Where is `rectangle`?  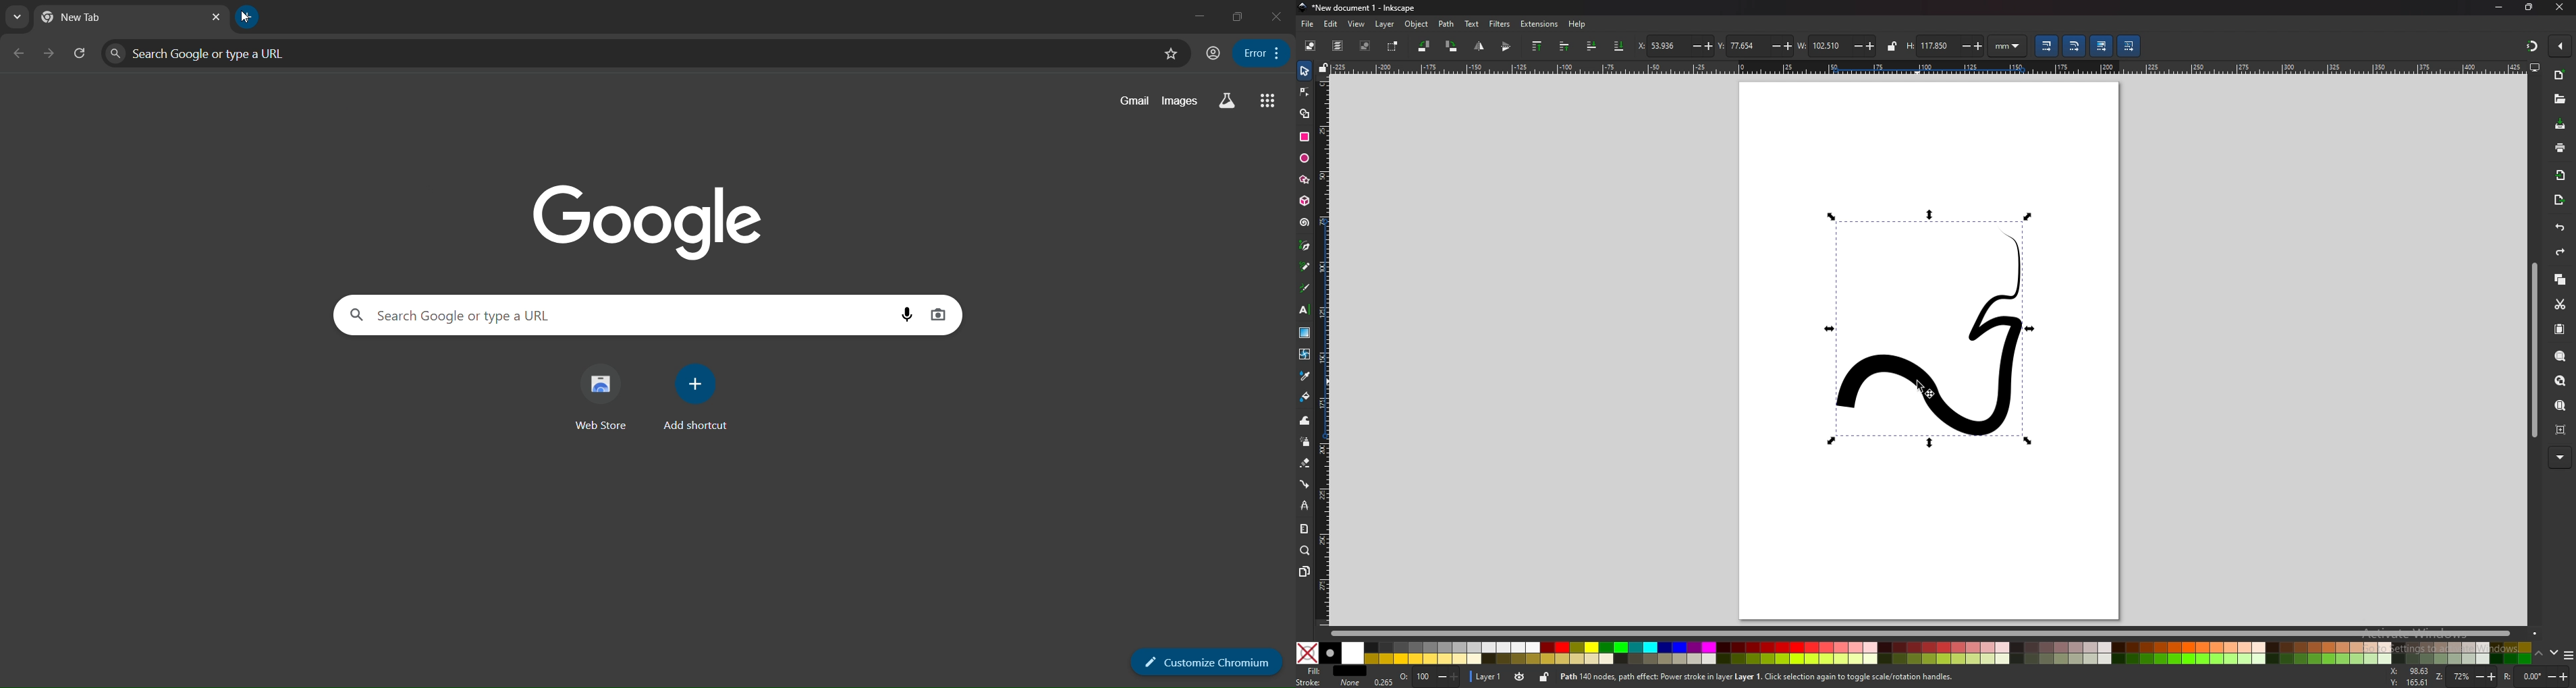 rectangle is located at coordinates (1304, 137).